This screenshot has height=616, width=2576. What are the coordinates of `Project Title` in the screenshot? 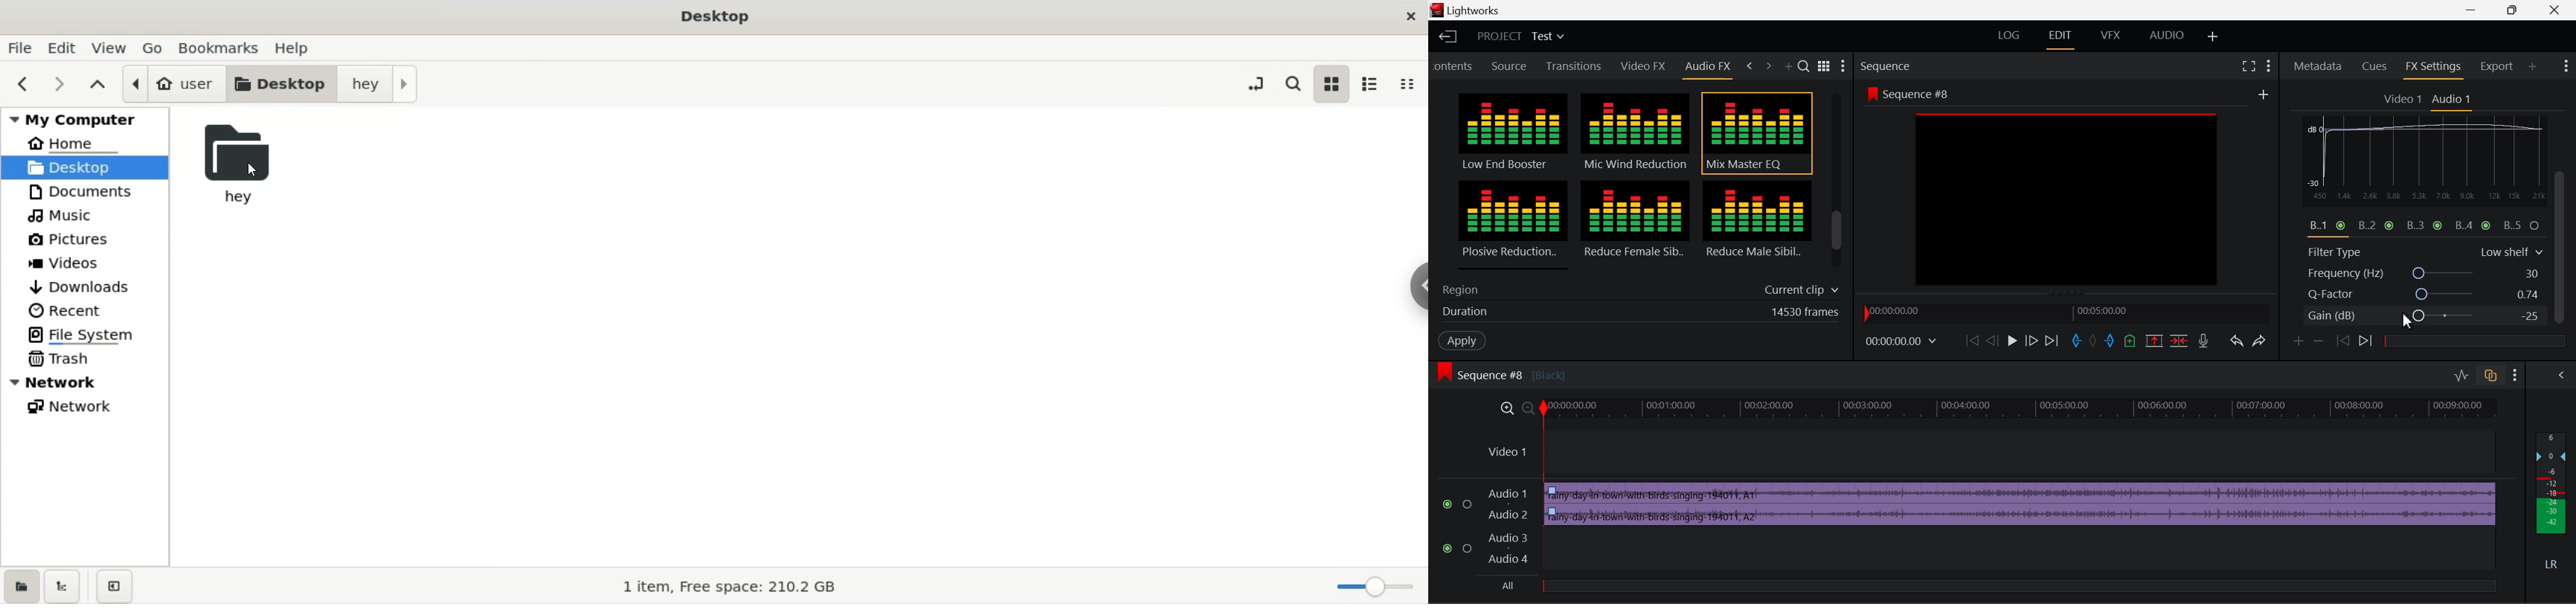 It's located at (1519, 36).